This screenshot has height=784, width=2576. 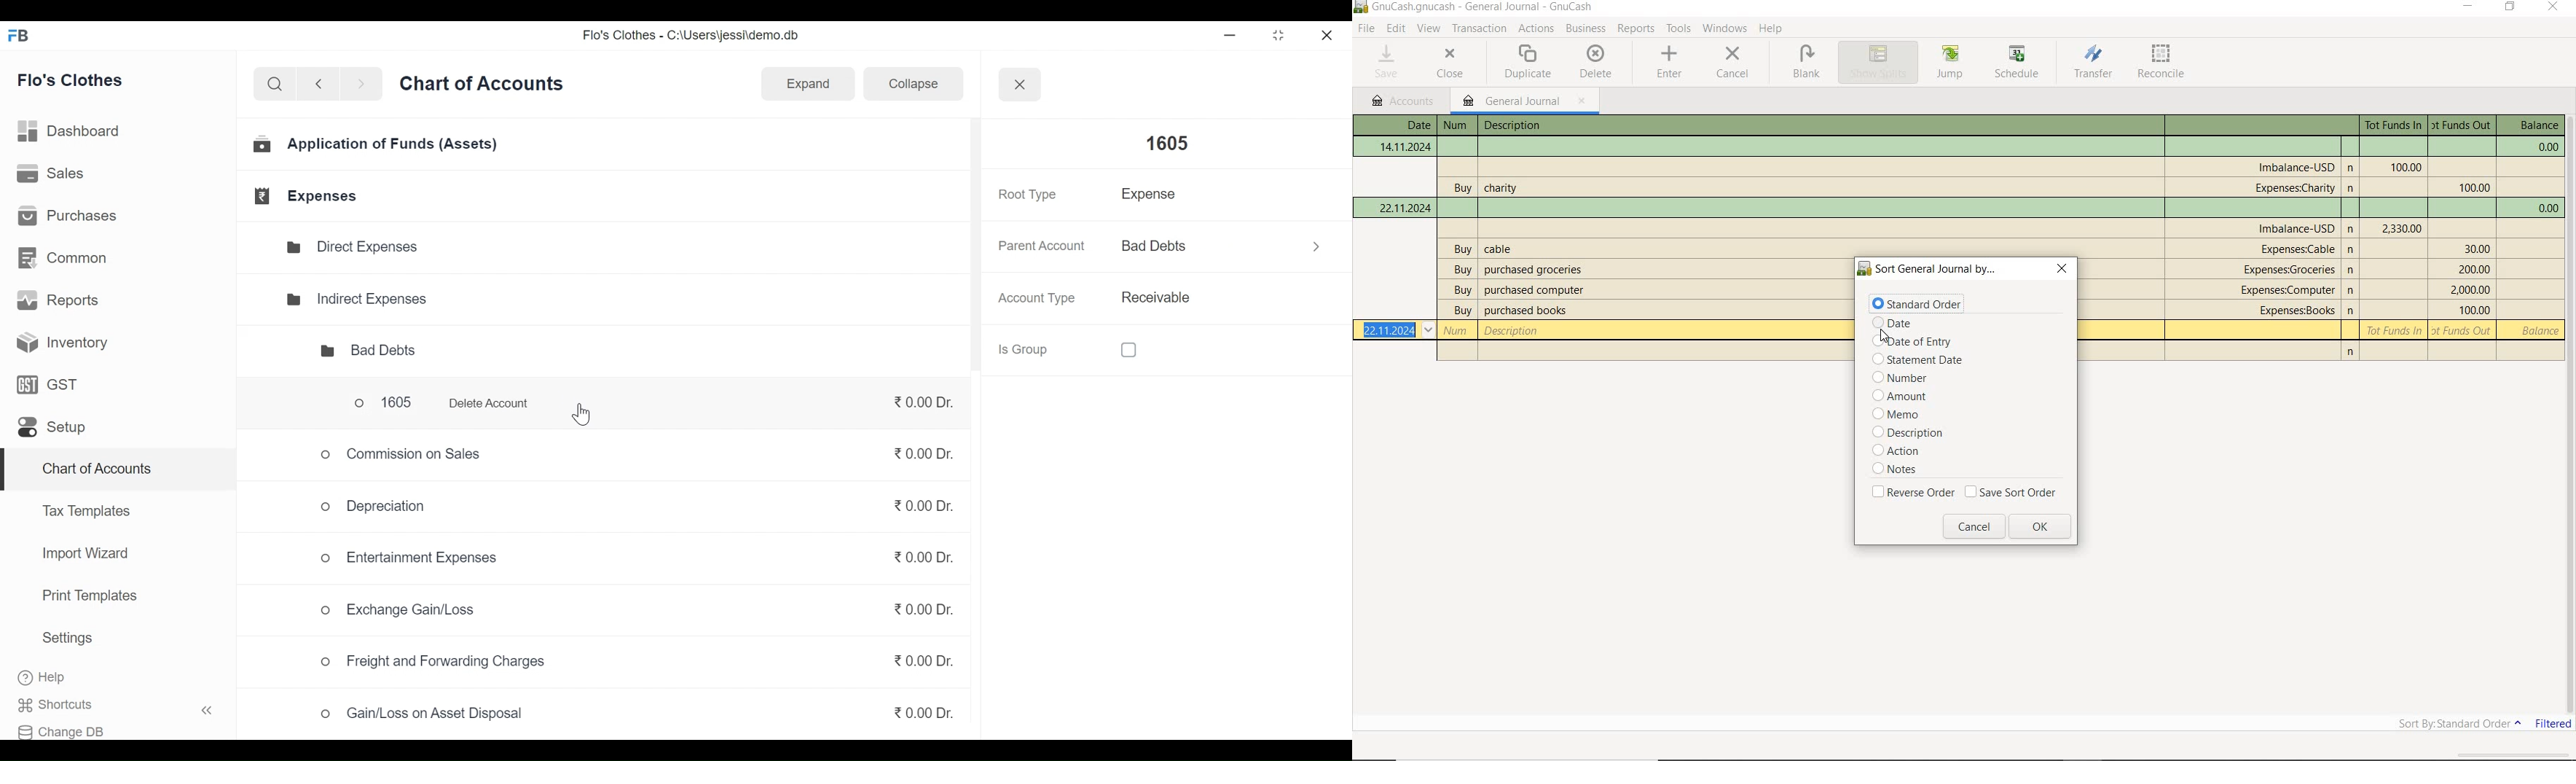 I want to click on Shortcuts, so click(x=124, y=705).